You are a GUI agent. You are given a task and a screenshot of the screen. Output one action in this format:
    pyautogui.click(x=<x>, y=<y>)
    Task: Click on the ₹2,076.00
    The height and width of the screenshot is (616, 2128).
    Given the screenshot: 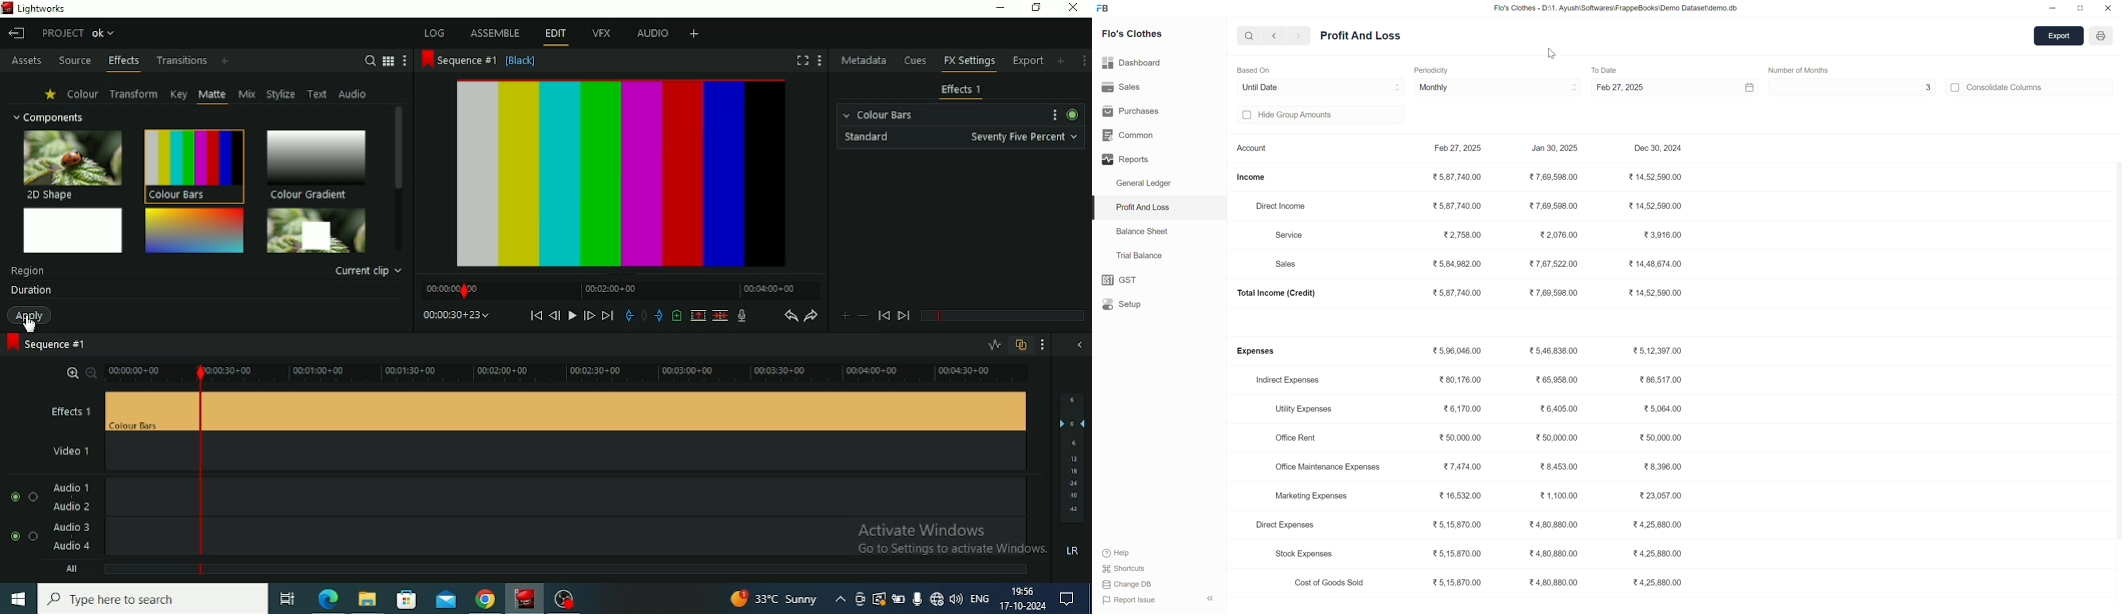 What is the action you would take?
    pyautogui.click(x=1554, y=235)
    